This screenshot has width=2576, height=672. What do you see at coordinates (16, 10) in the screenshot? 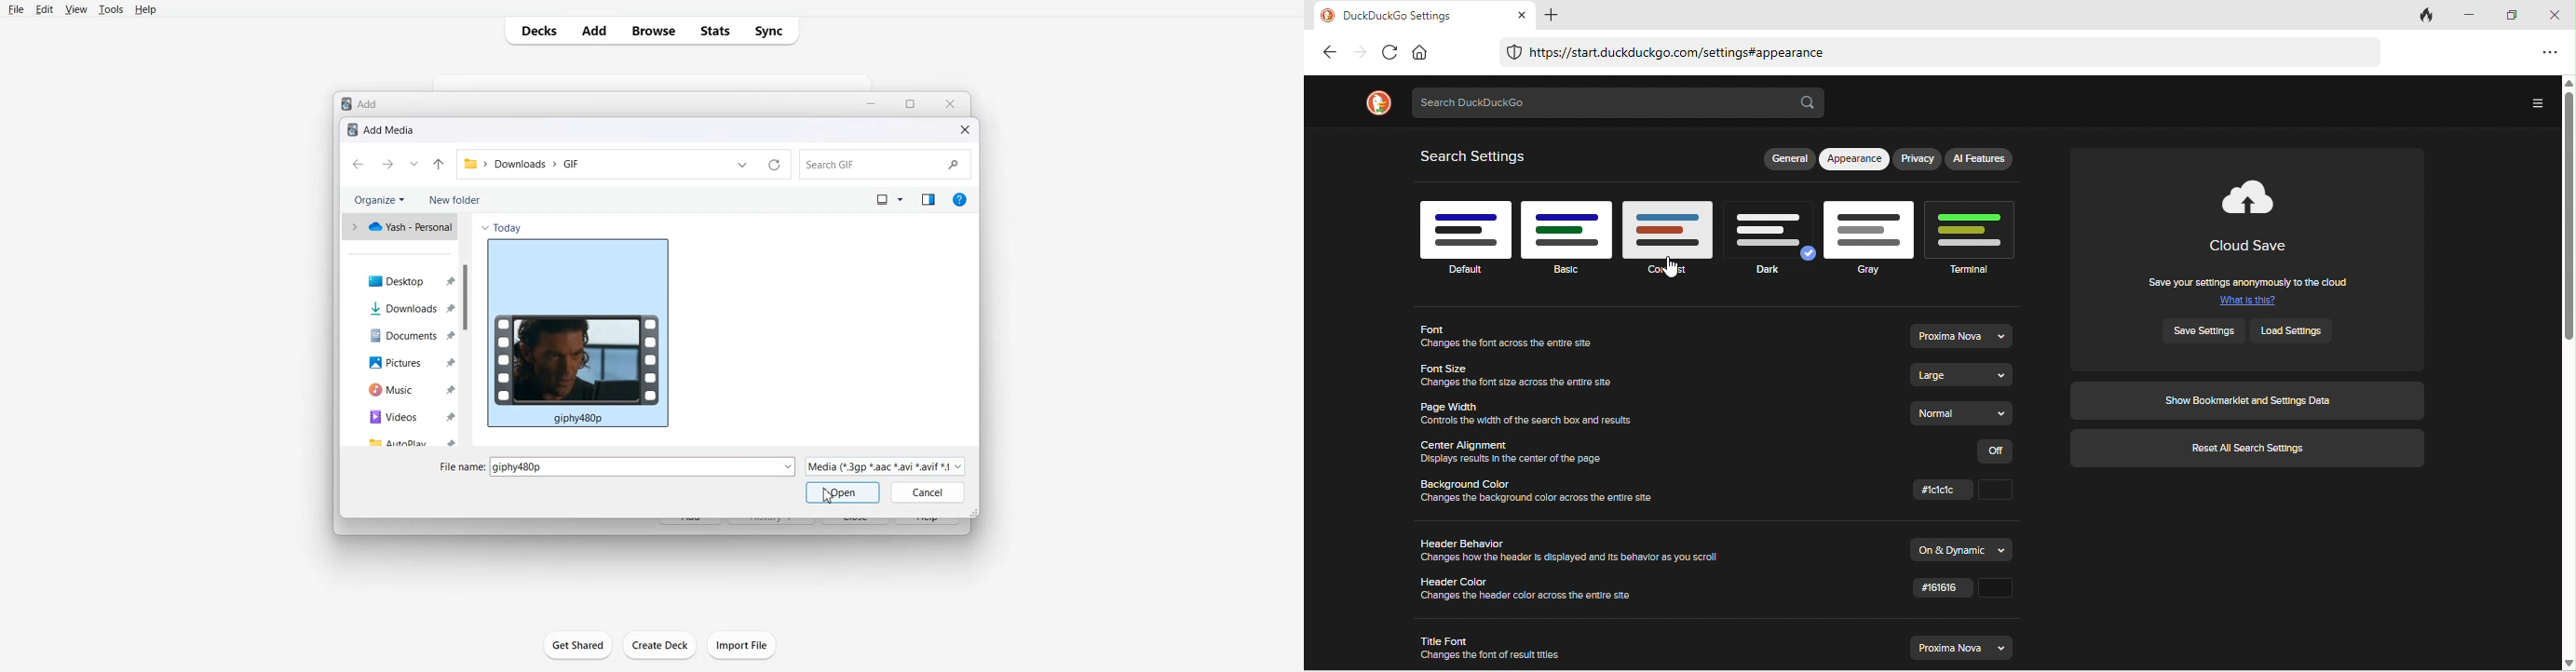
I see `File` at bounding box center [16, 10].